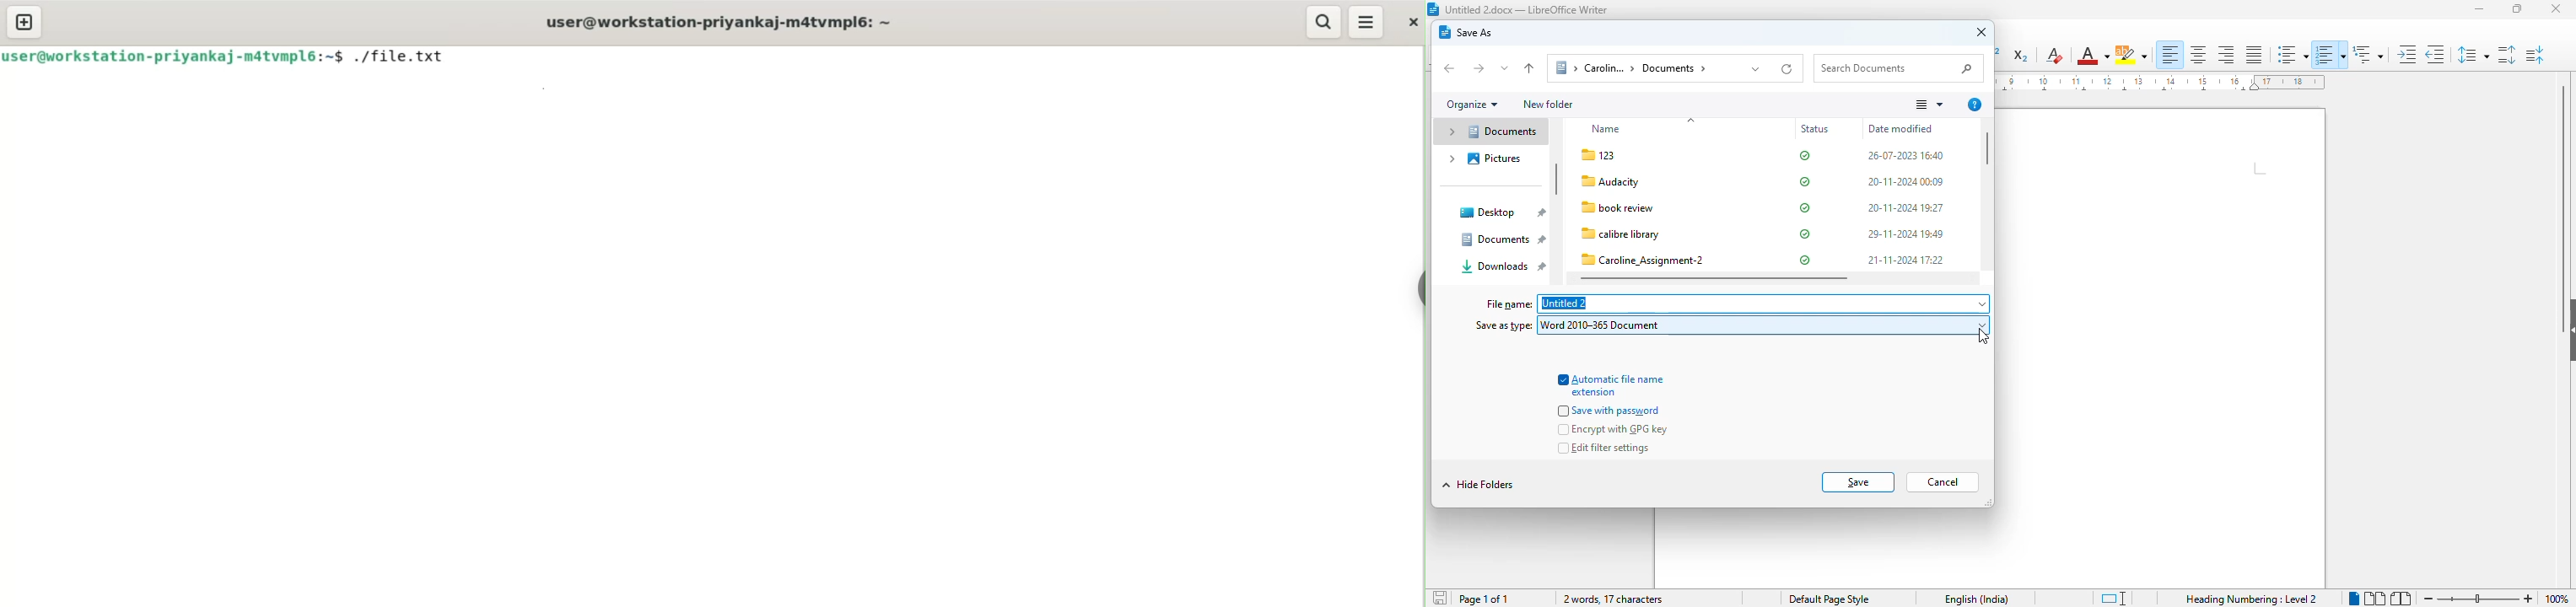 The width and height of the screenshot is (2576, 616). What do you see at coordinates (1641, 68) in the screenshot?
I see `documents` at bounding box center [1641, 68].